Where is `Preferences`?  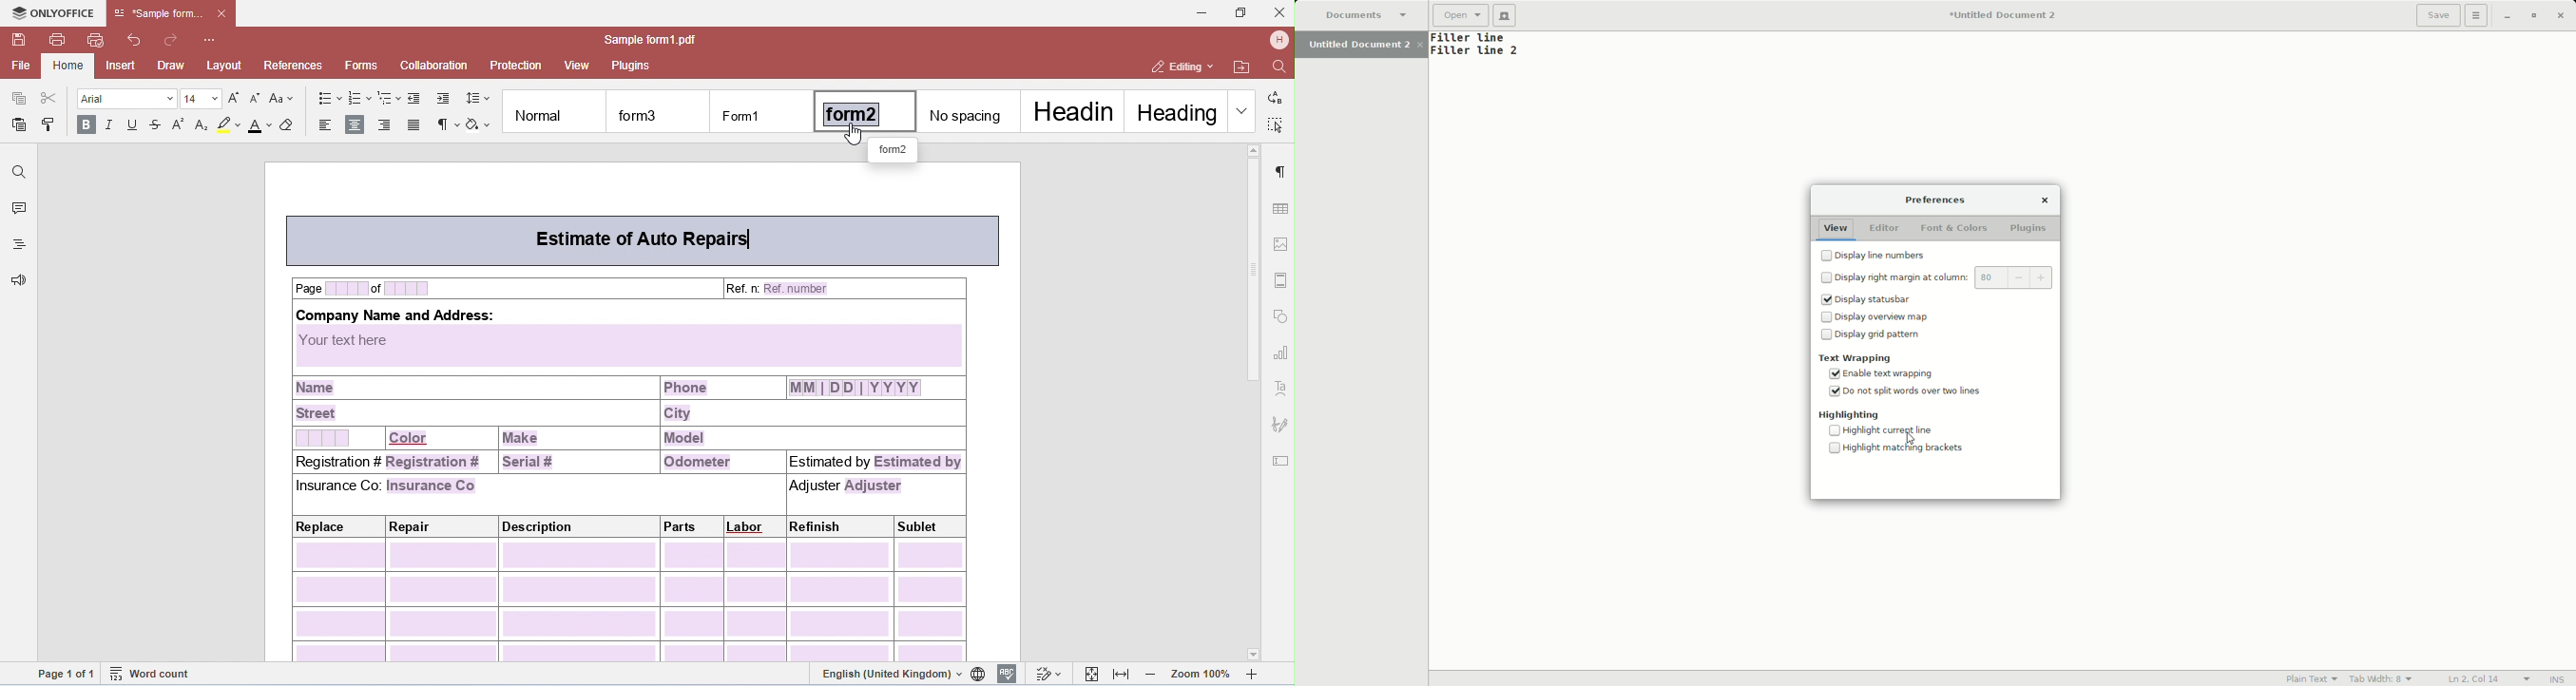 Preferences is located at coordinates (1937, 201).